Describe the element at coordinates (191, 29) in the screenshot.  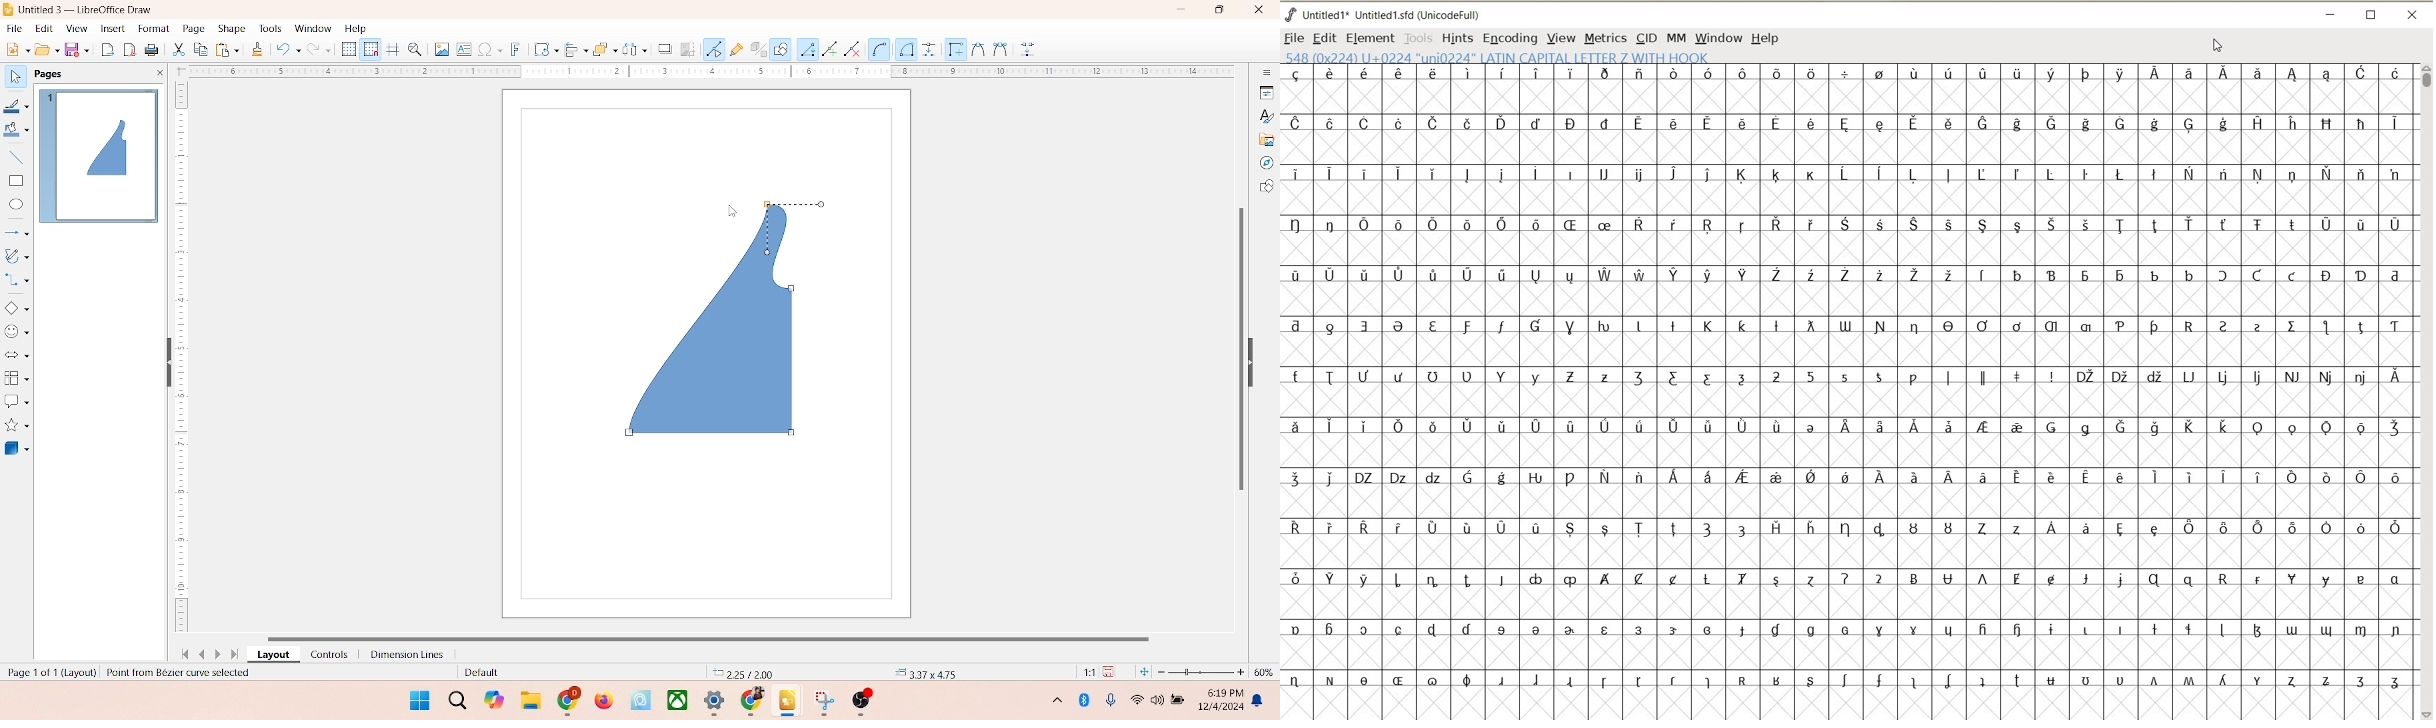
I see `page` at that location.